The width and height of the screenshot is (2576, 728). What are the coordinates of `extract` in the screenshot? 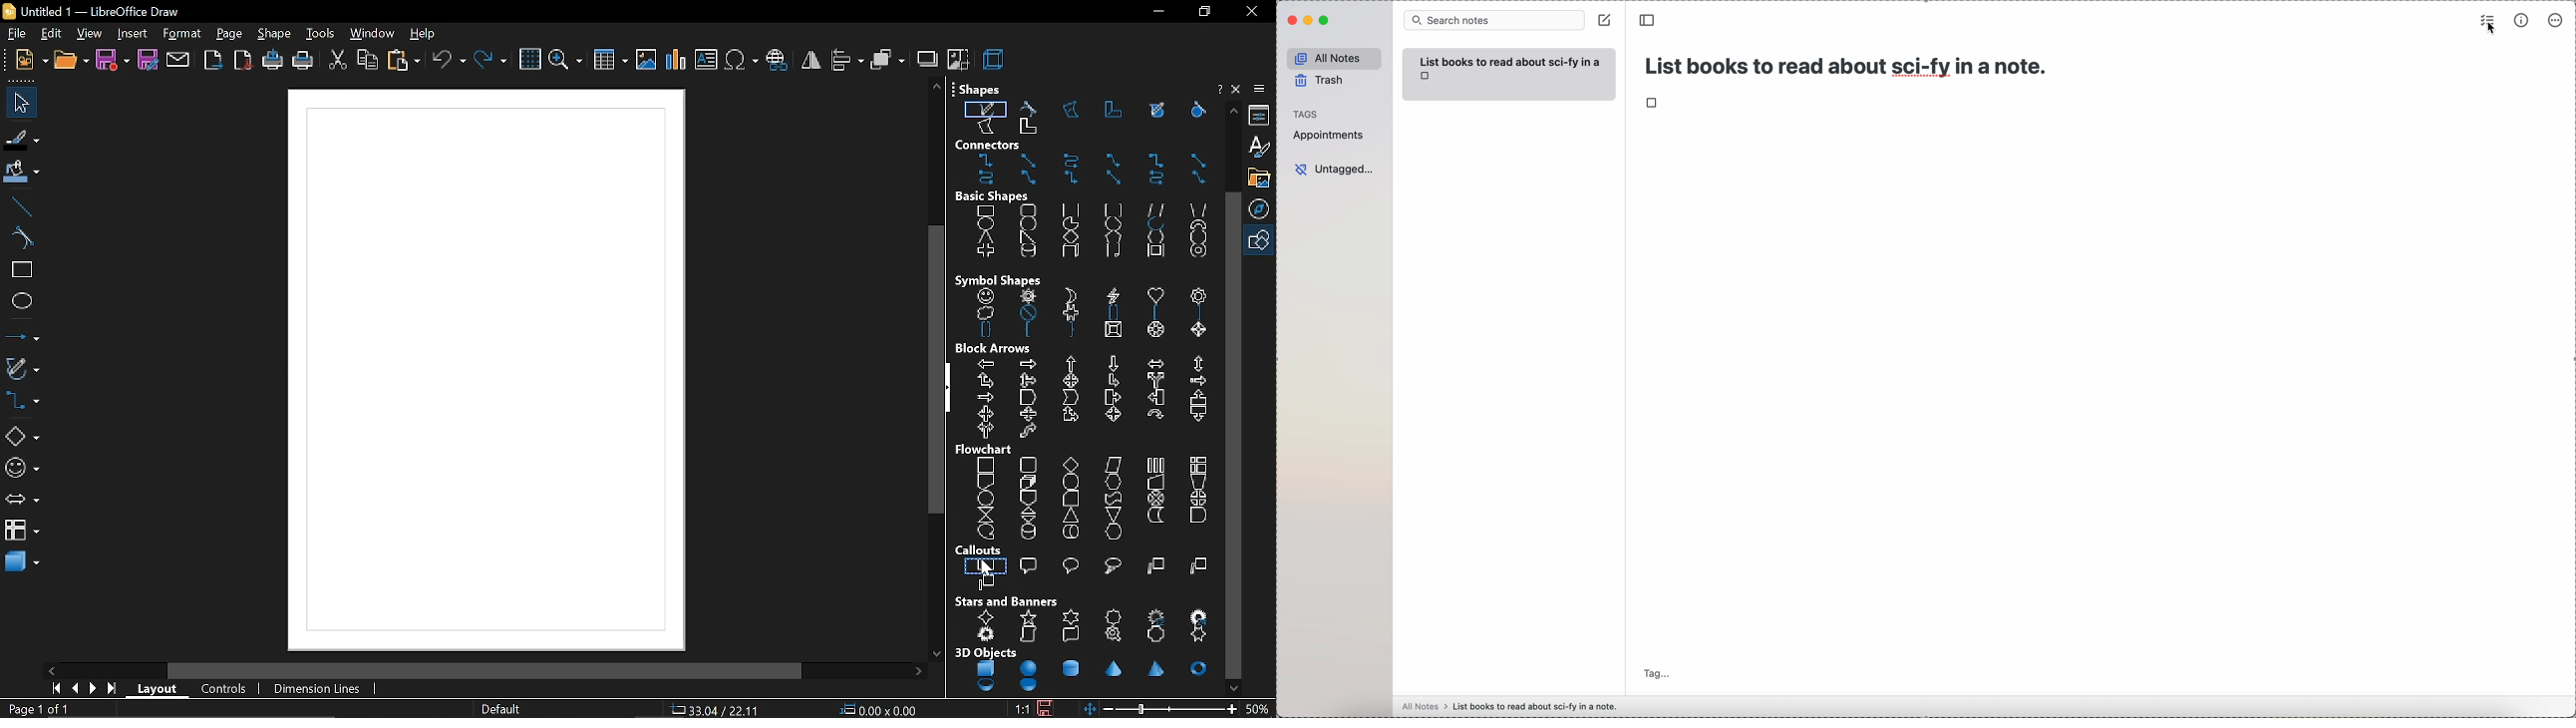 It's located at (1071, 516).